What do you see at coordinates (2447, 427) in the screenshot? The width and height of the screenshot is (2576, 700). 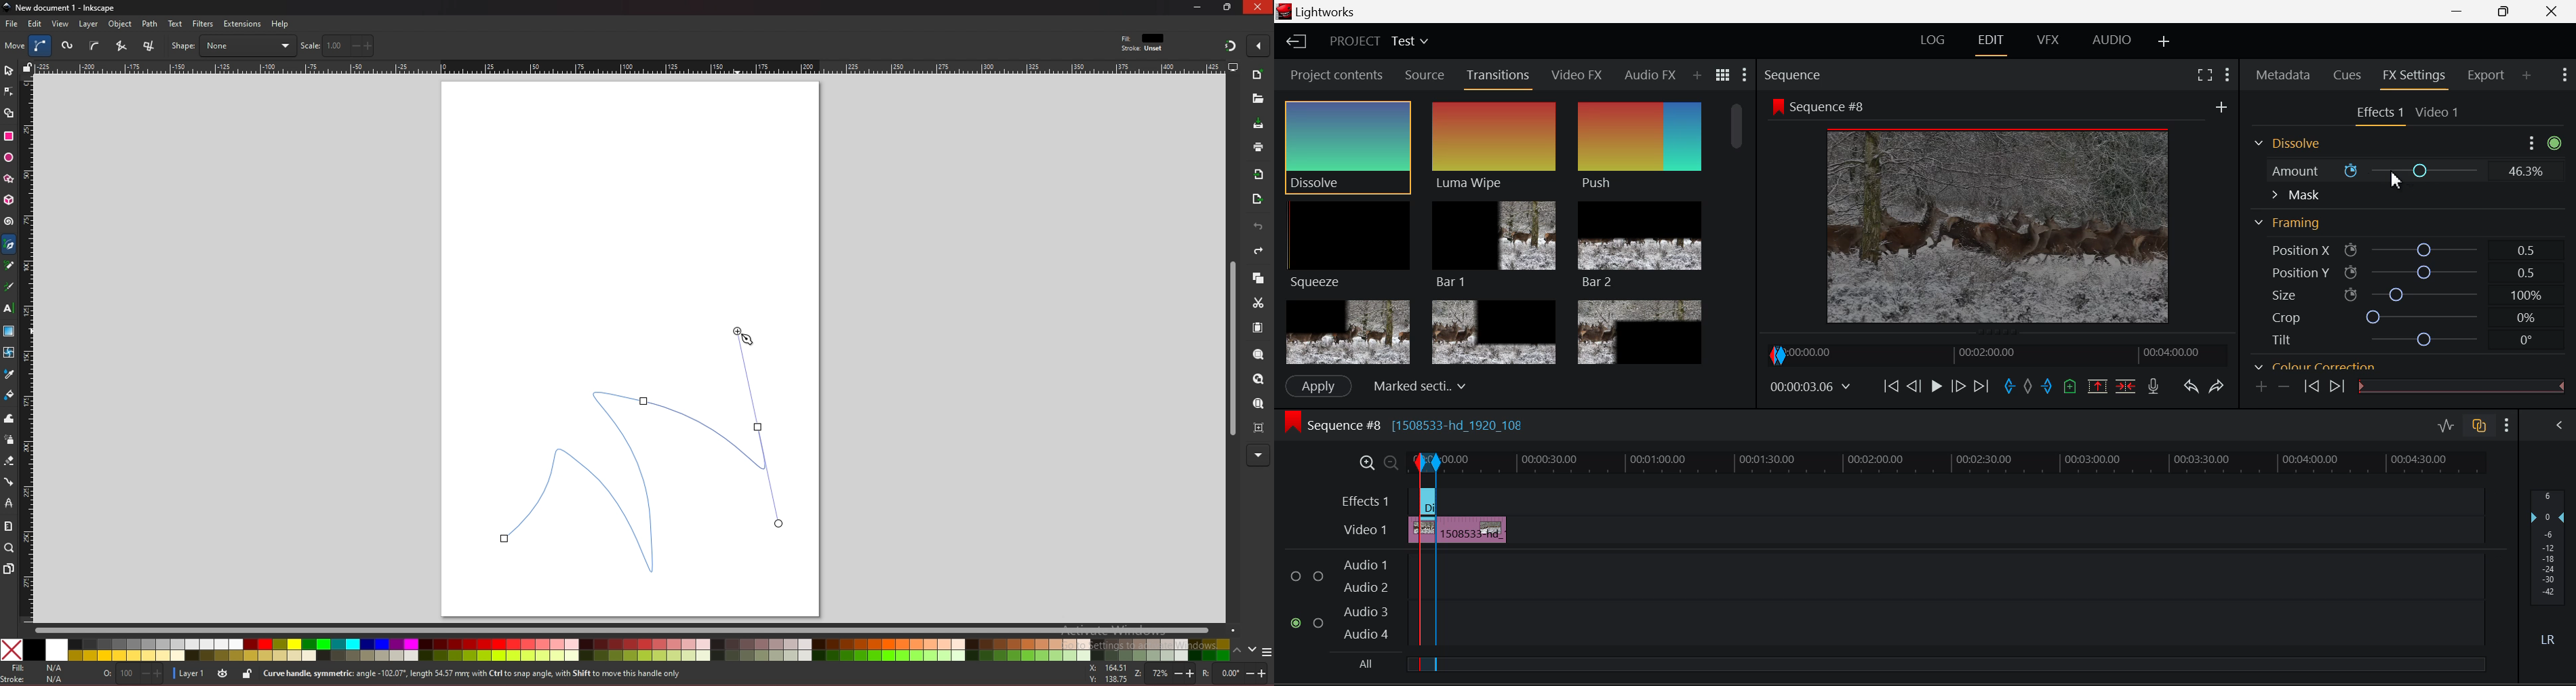 I see `Toggle Audio Level Editing` at bounding box center [2447, 427].